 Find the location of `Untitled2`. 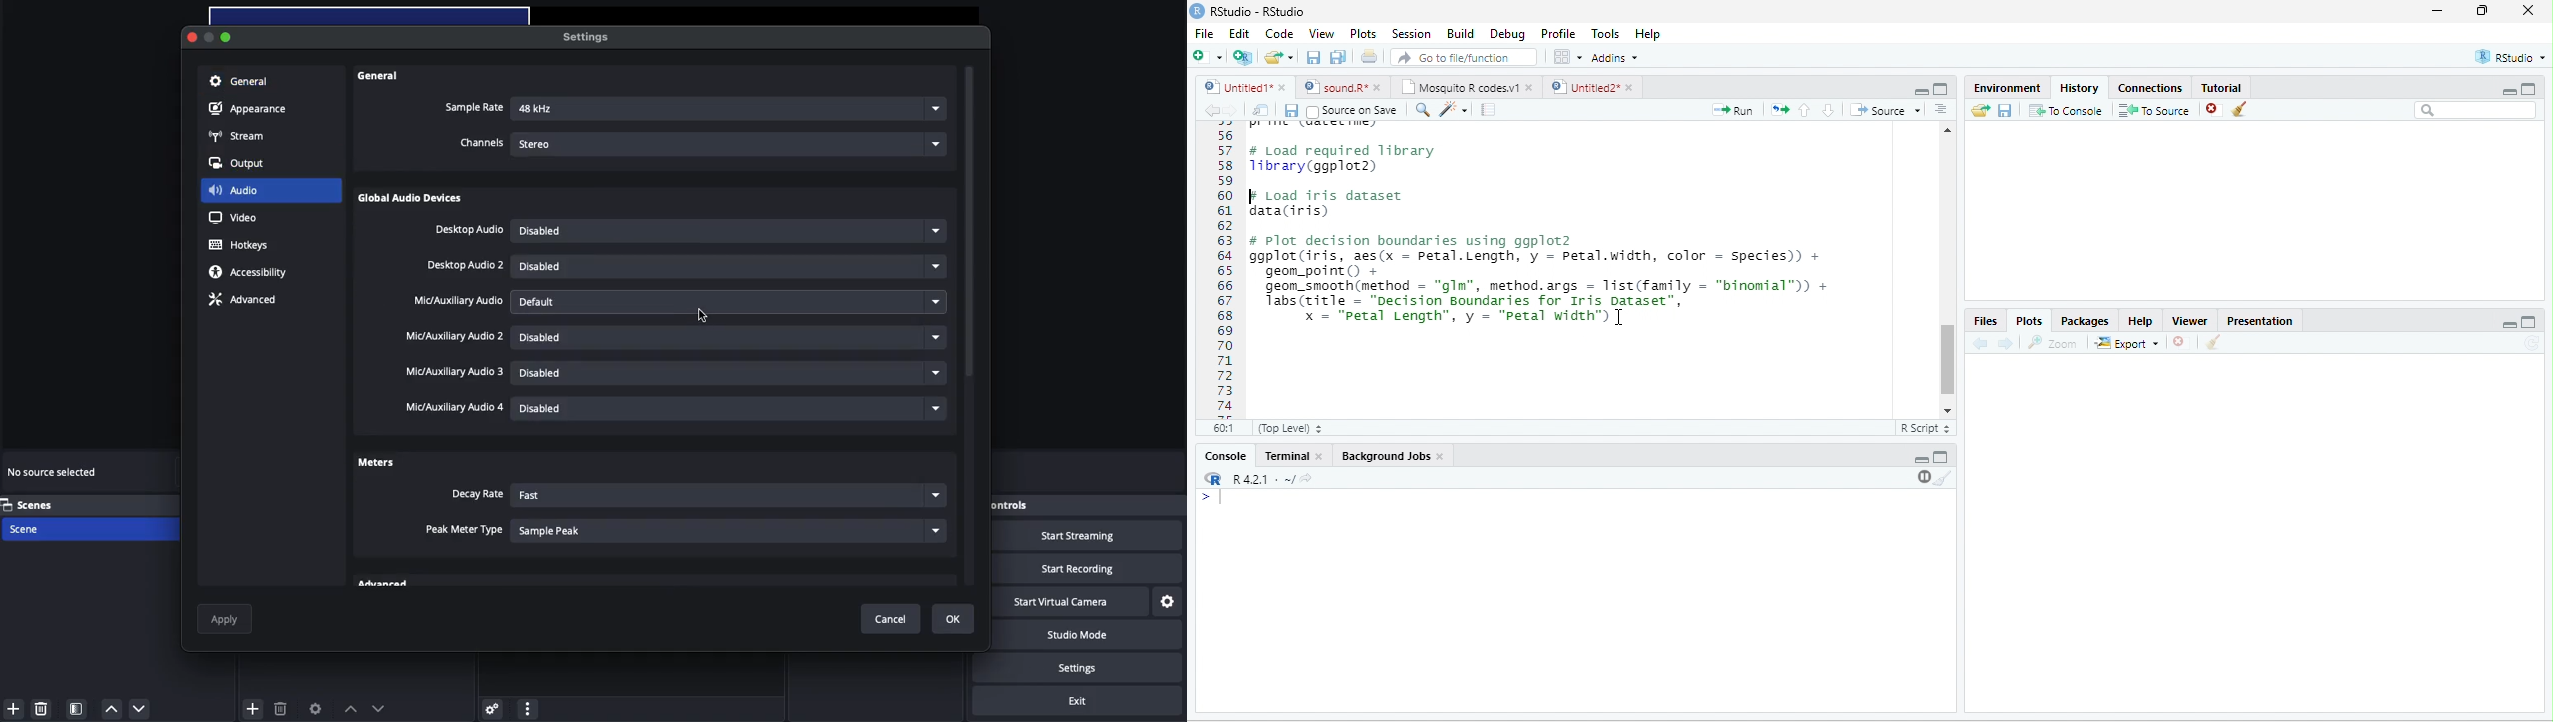

Untitled2 is located at coordinates (1583, 87).